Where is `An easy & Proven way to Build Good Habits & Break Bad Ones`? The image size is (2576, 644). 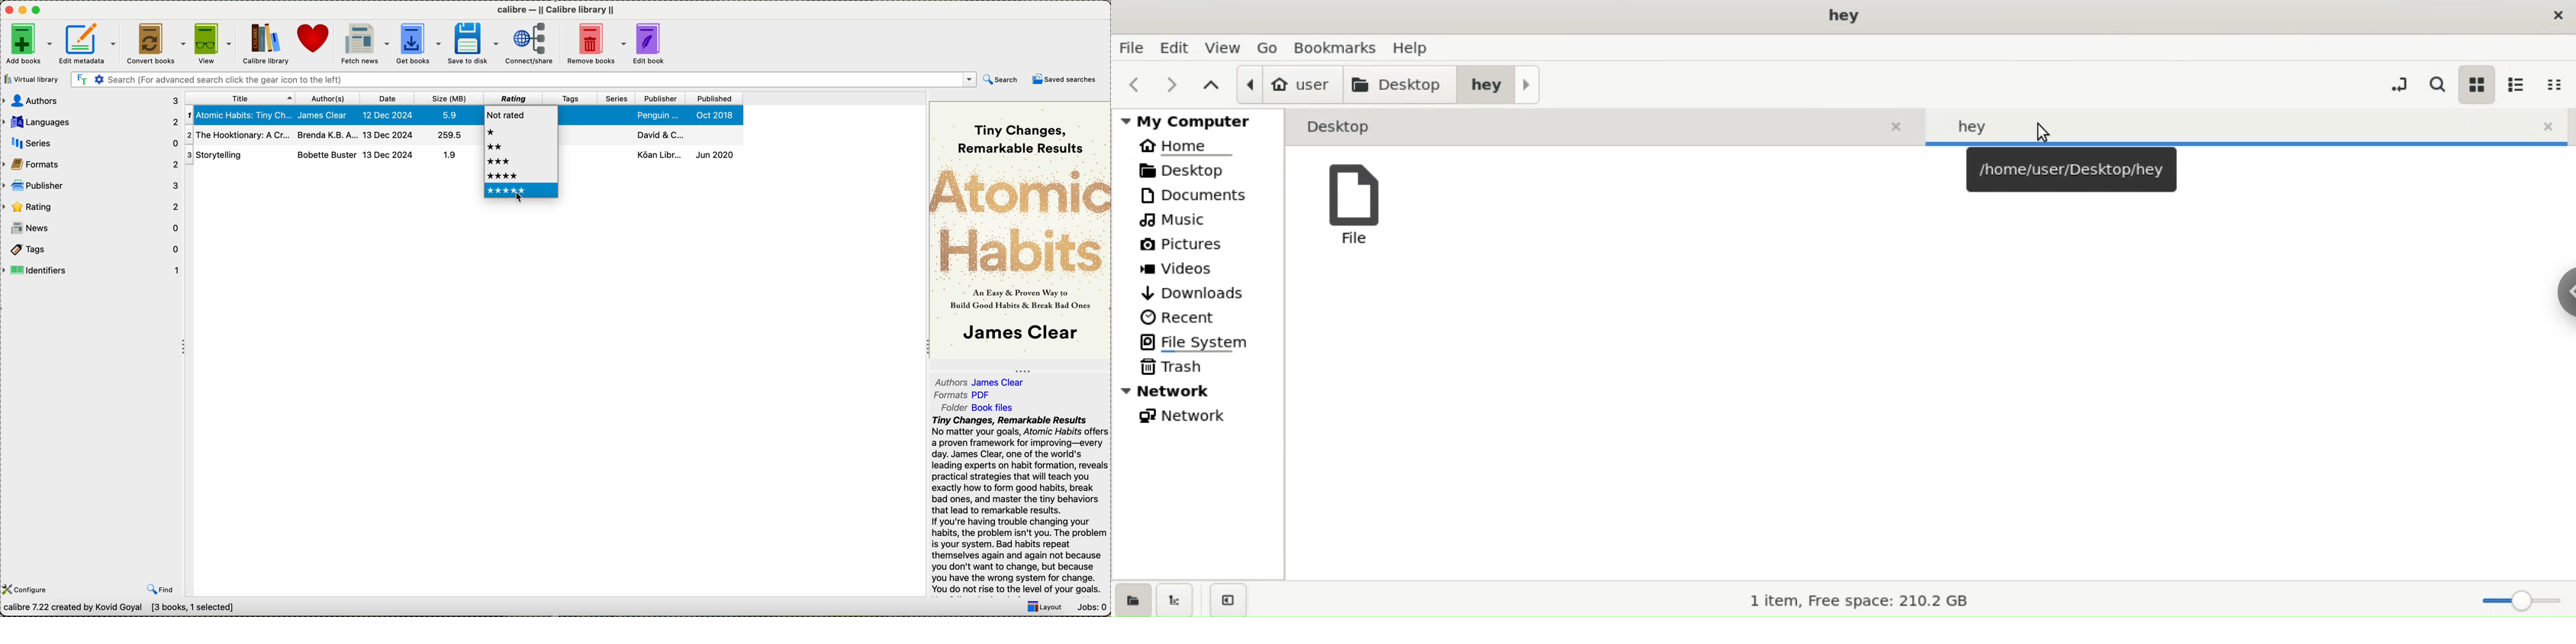 An easy & Proven way to Build Good Habits & Break Bad Ones is located at coordinates (1022, 298).